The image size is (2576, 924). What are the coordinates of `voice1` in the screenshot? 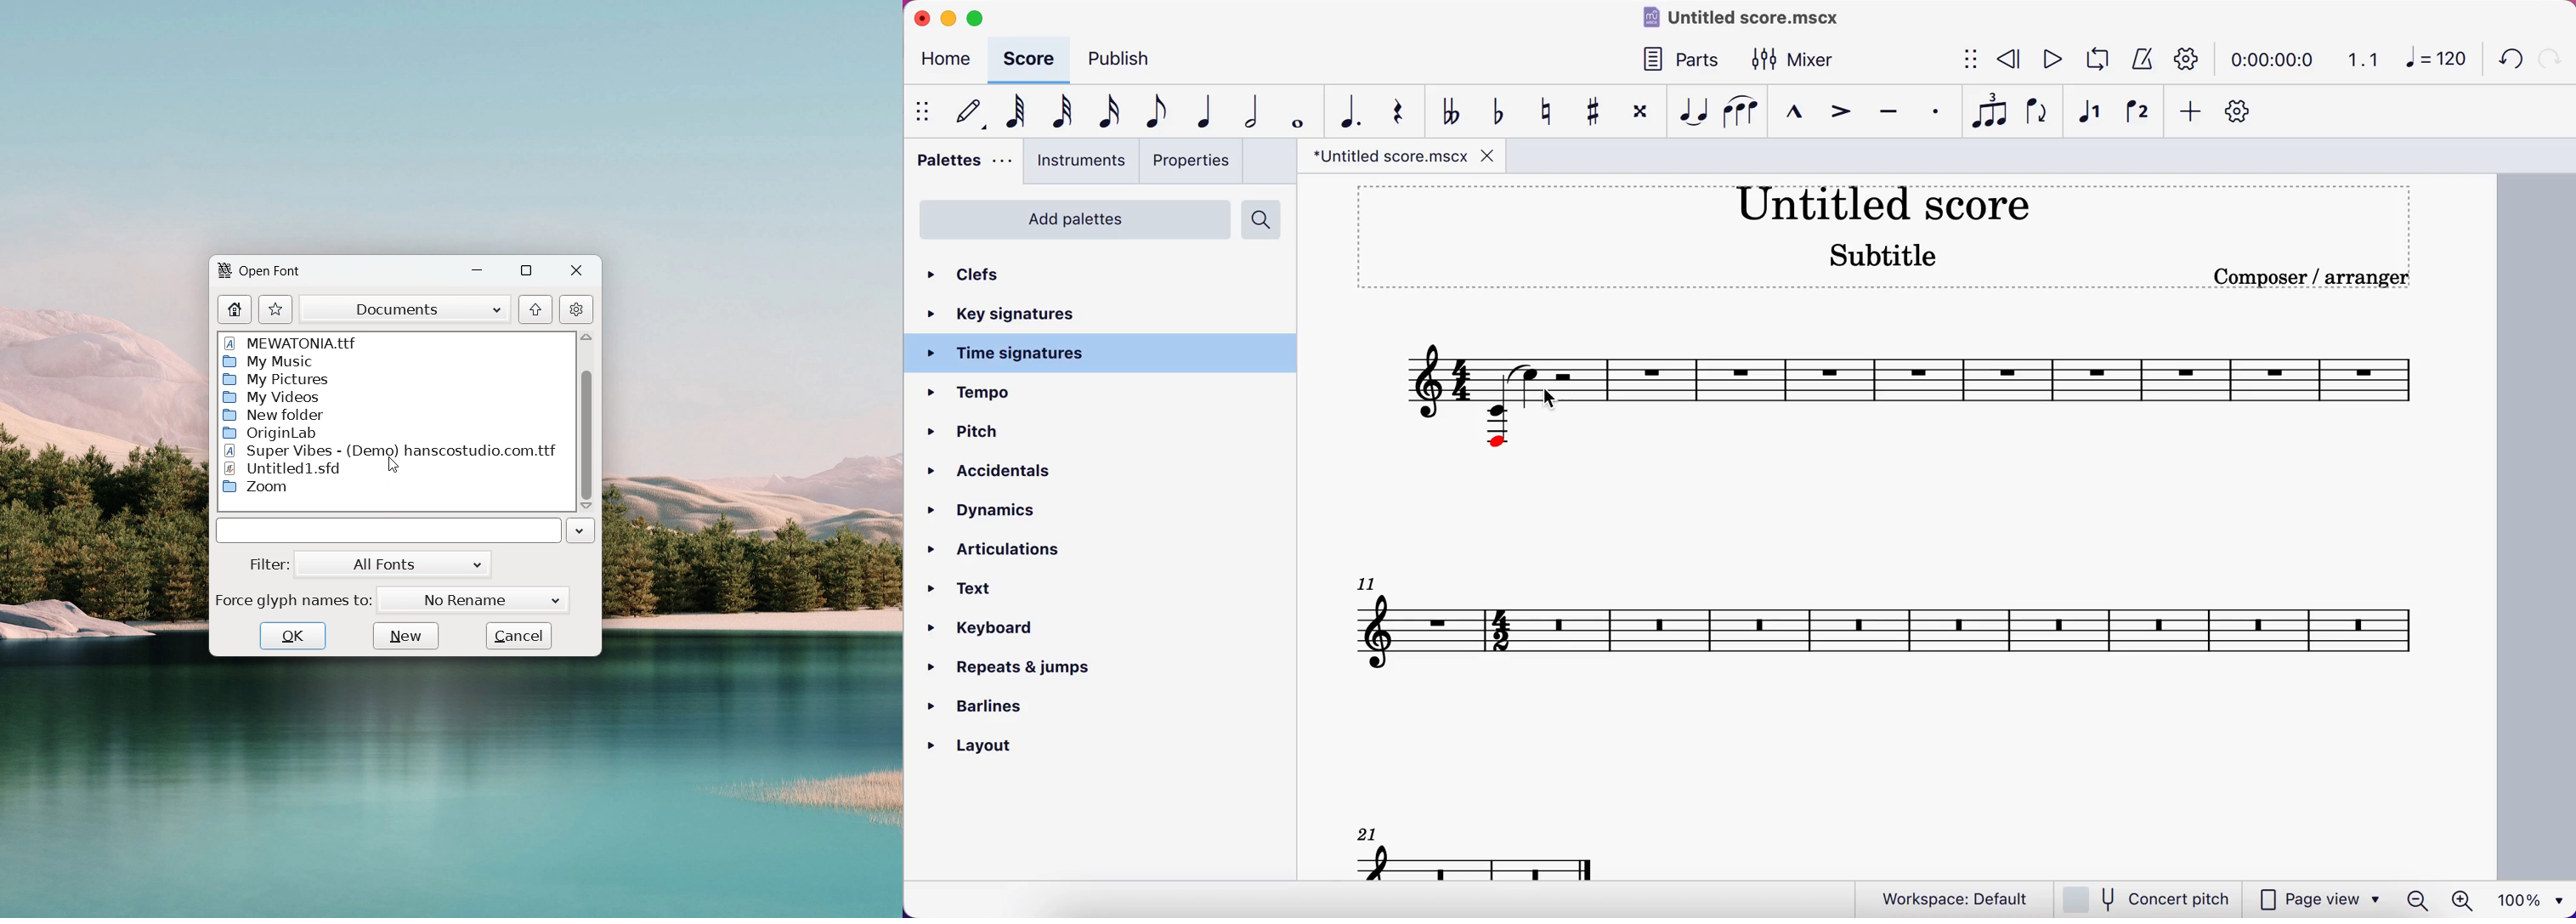 It's located at (2086, 116).